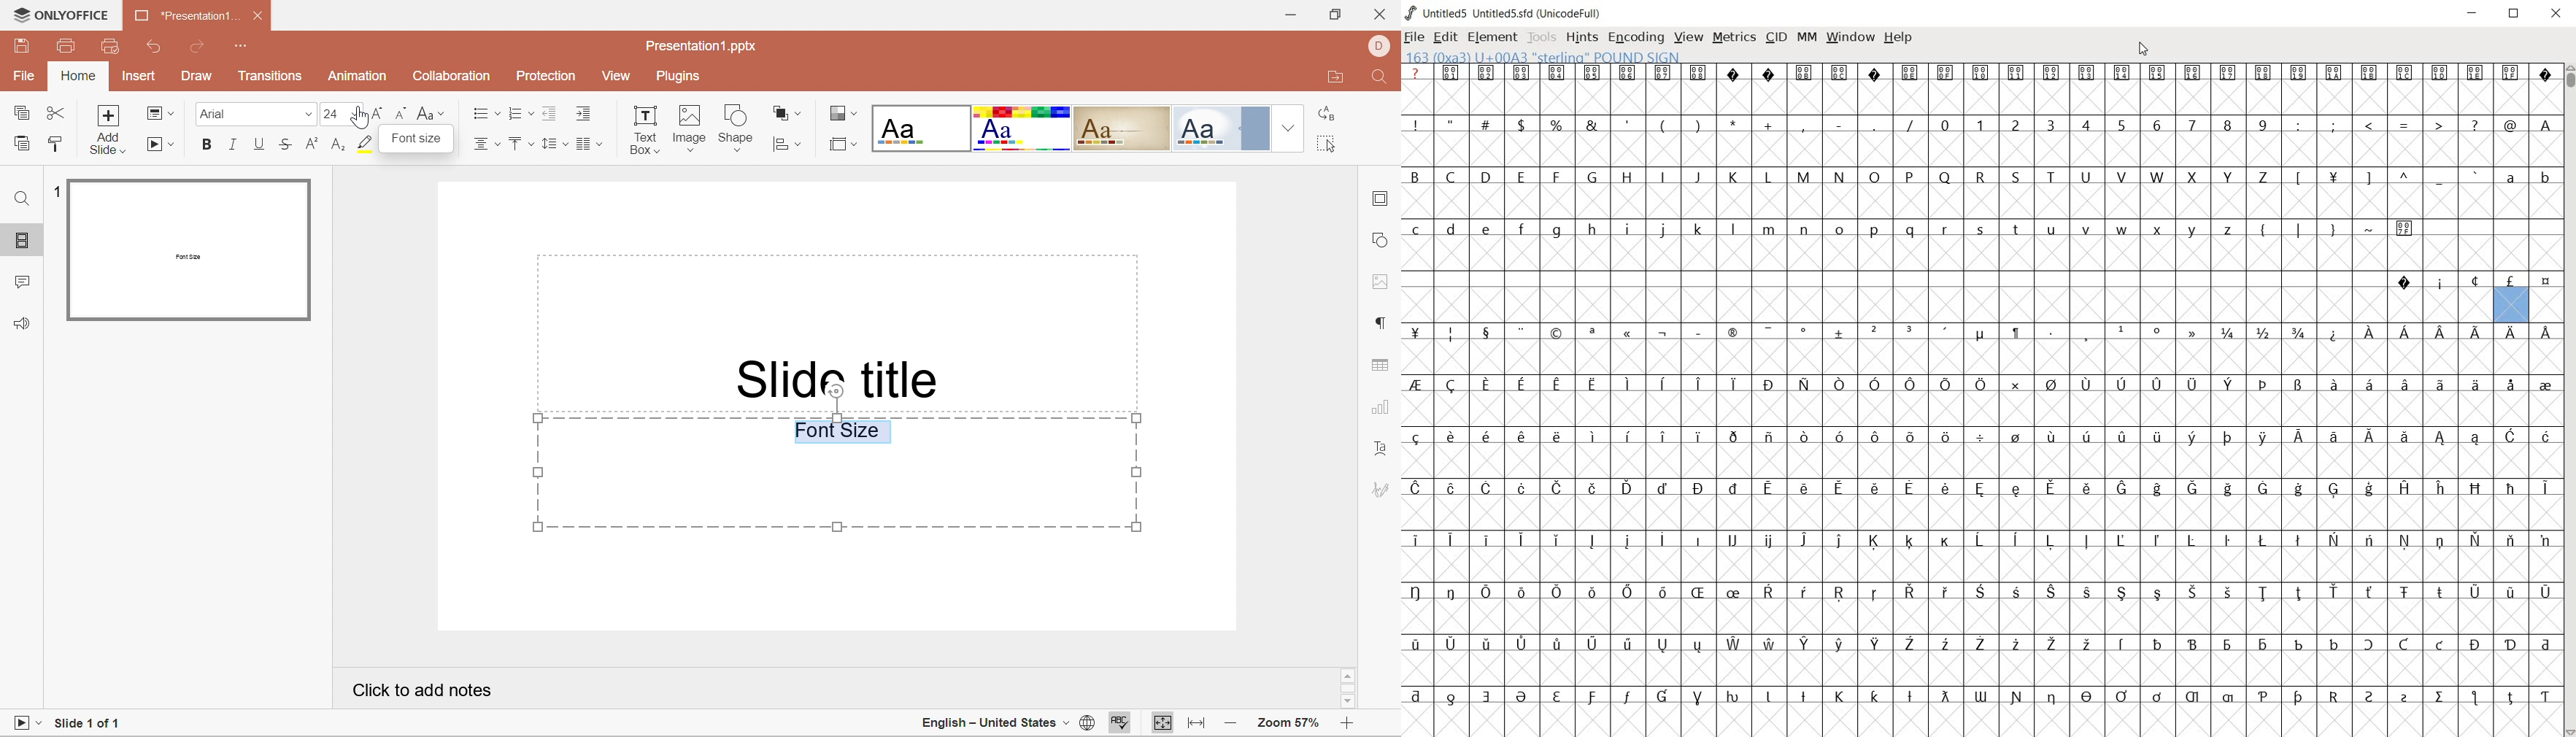  What do you see at coordinates (2195, 332) in the screenshot?
I see `Symbol` at bounding box center [2195, 332].